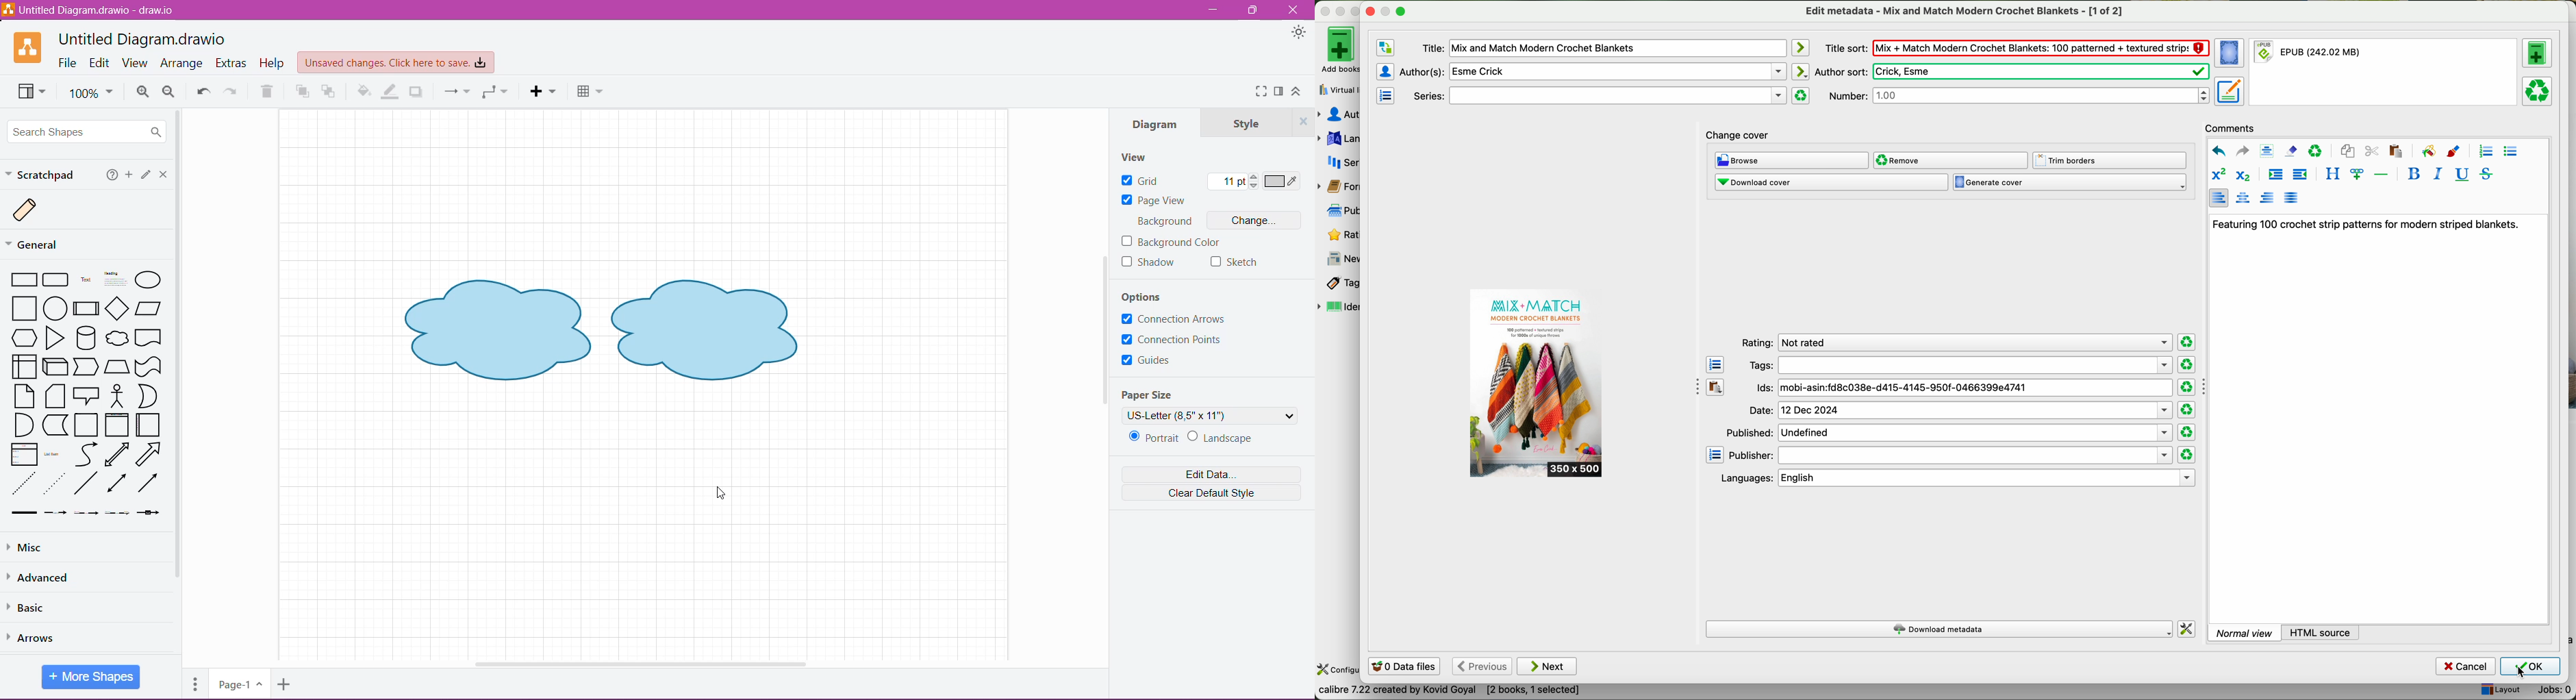  What do you see at coordinates (2414, 173) in the screenshot?
I see `bold` at bounding box center [2414, 173].